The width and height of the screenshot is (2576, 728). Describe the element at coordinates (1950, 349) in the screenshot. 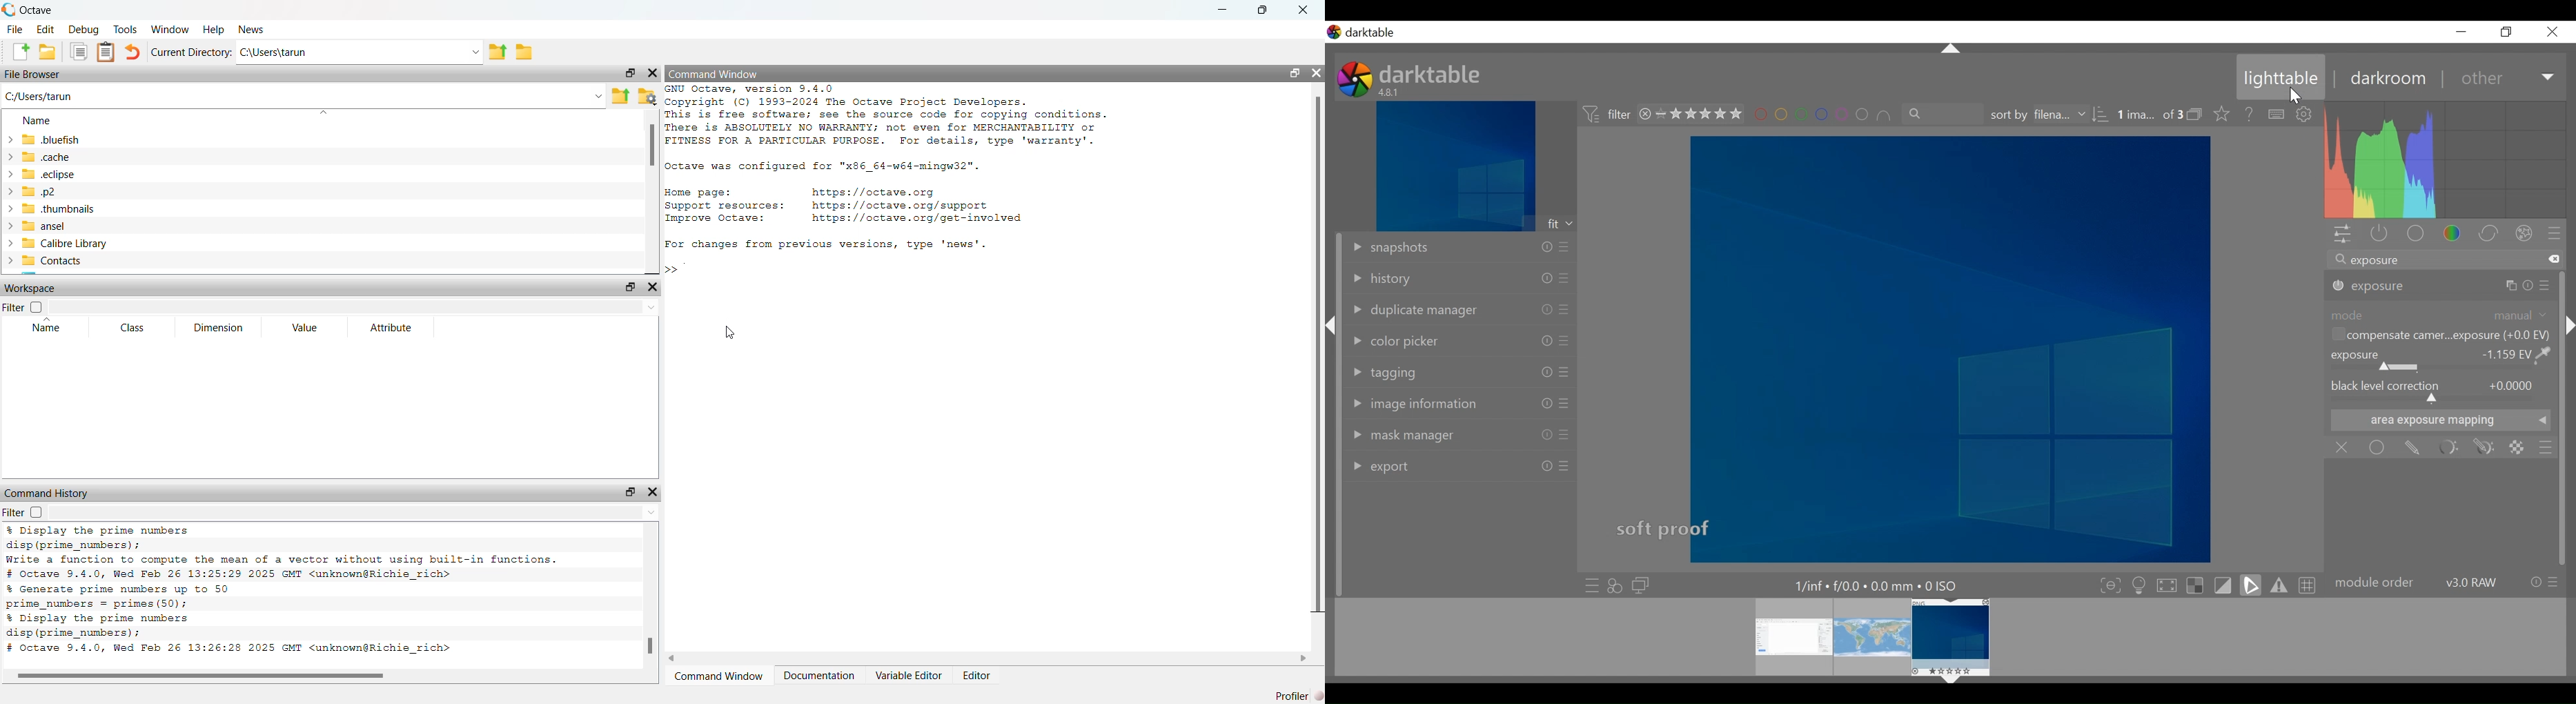

I see `image` at that location.